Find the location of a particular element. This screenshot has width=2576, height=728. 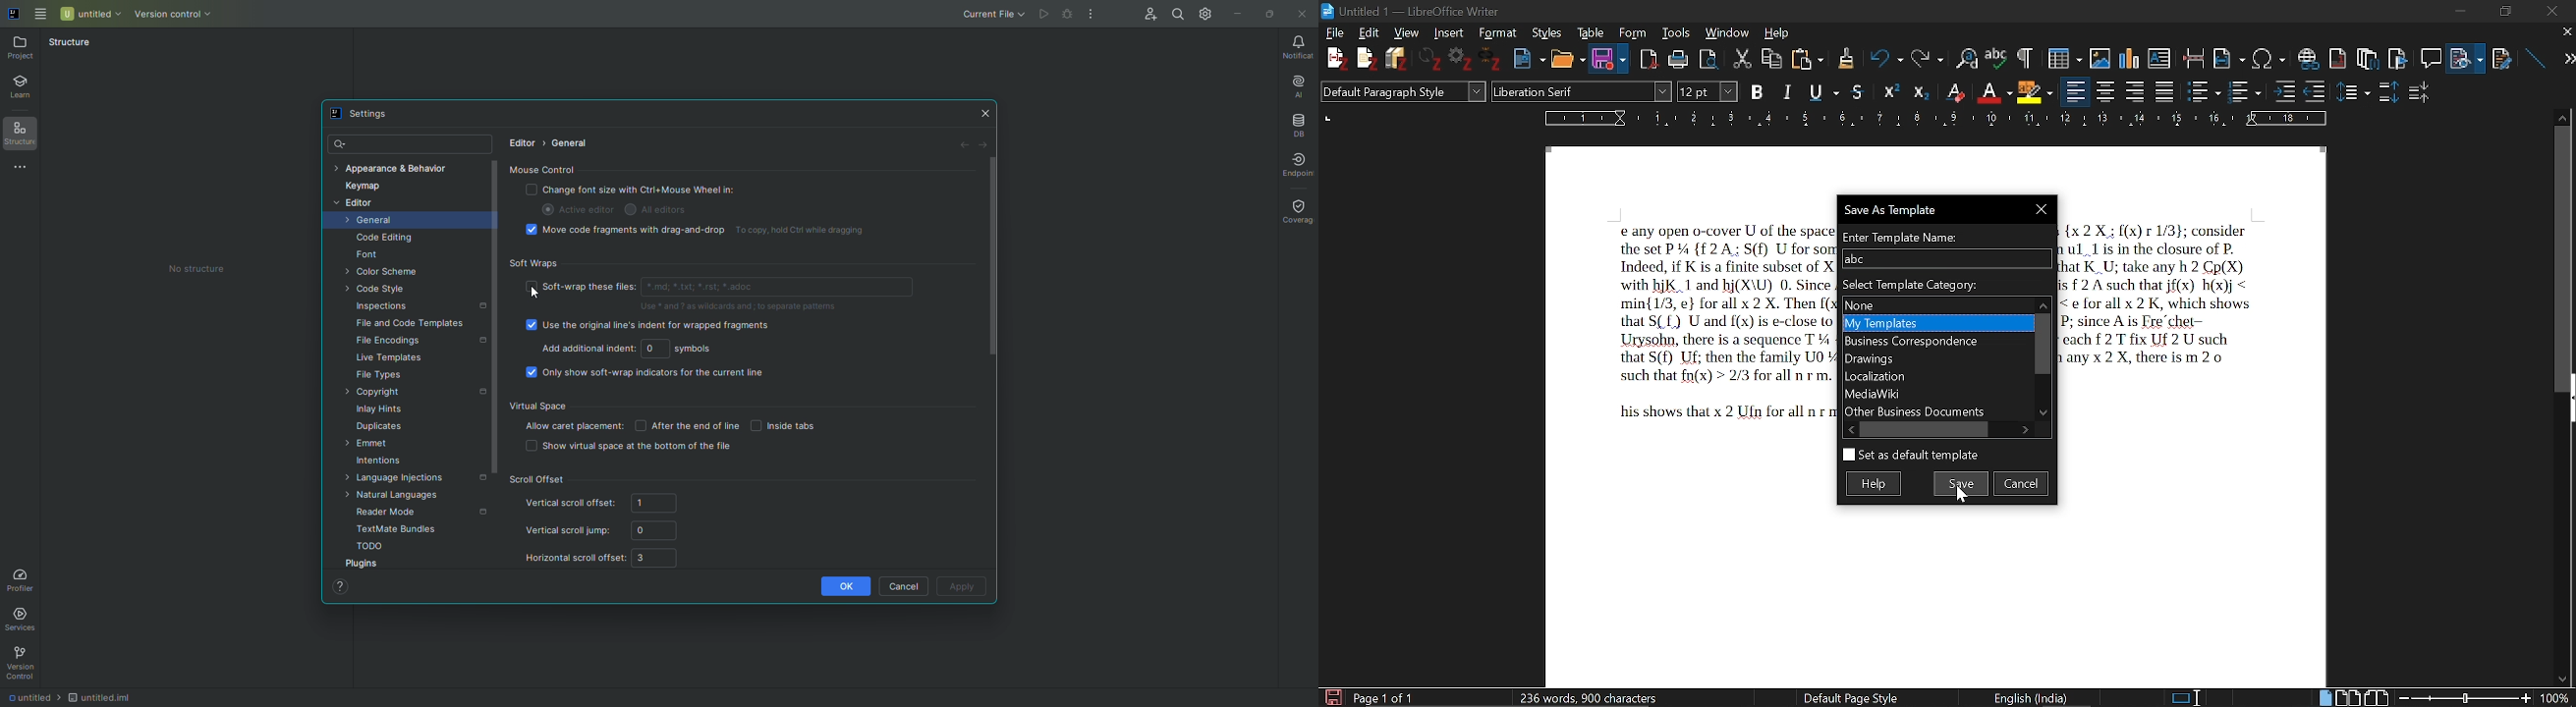

Table is located at coordinates (1591, 32).